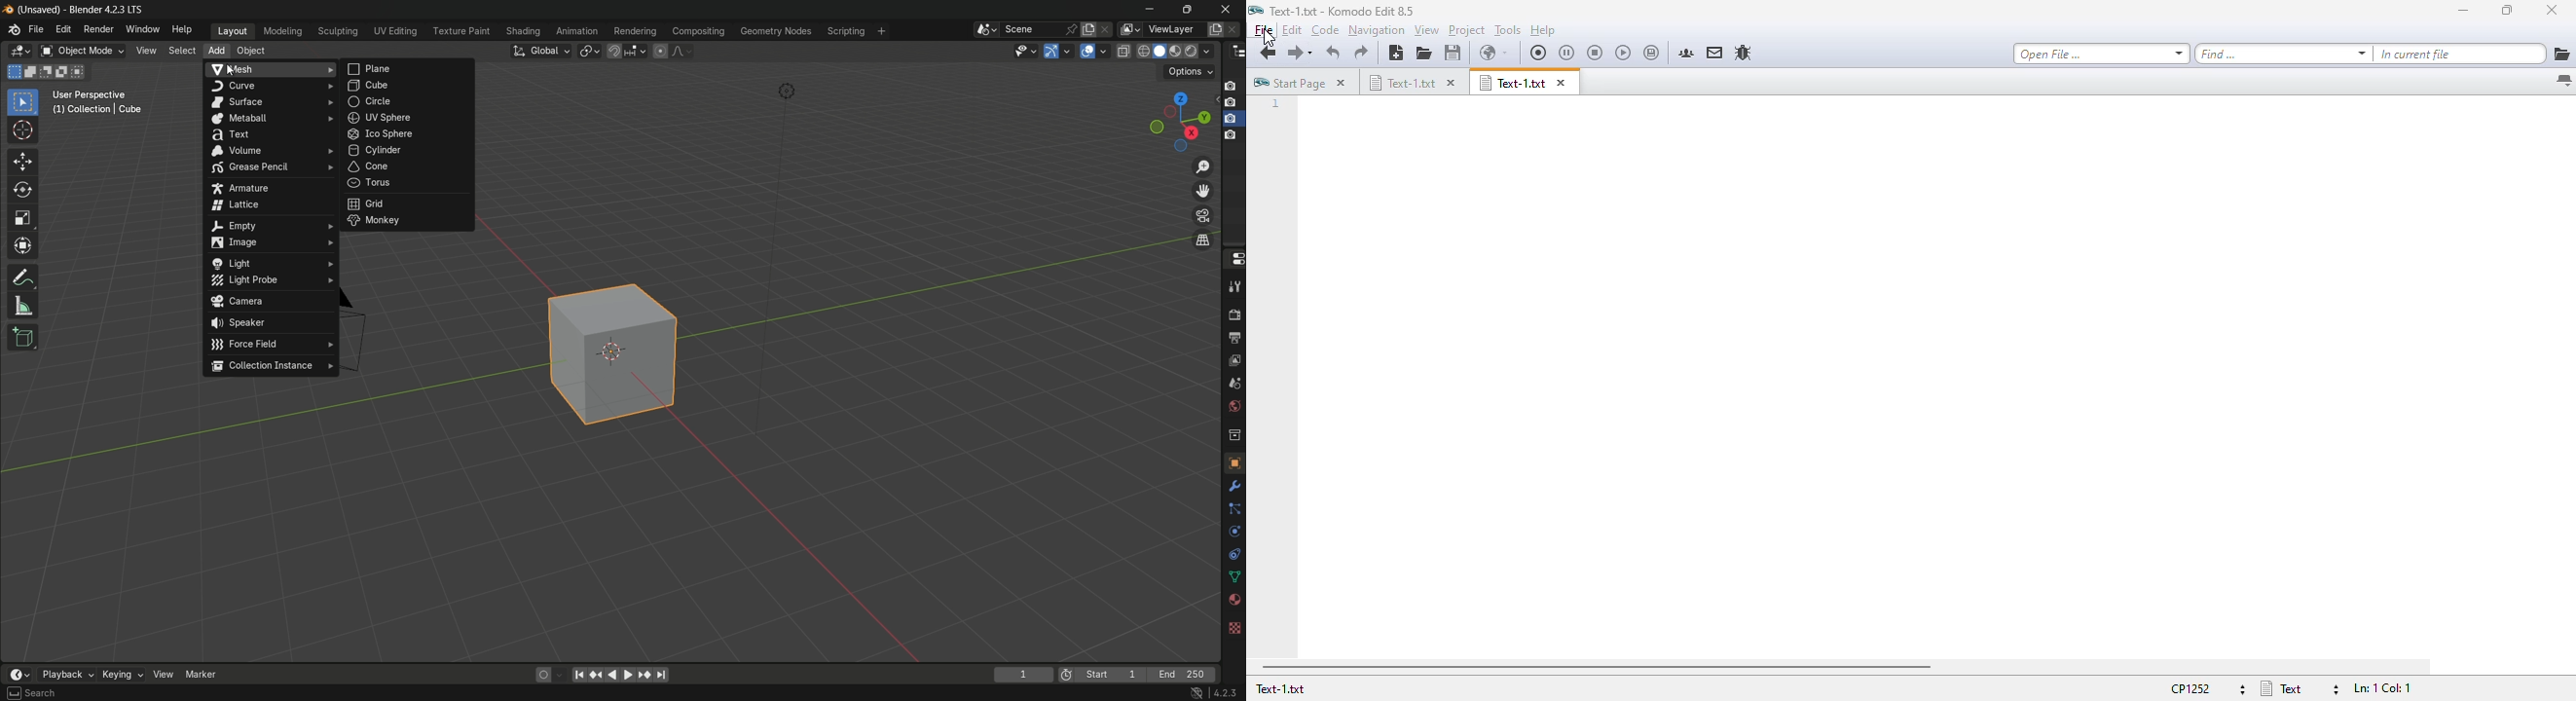 The height and width of the screenshot is (728, 2576). What do you see at coordinates (406, 151) in the screenshot?
I see `cylinder` at bounding box center [406, 151].